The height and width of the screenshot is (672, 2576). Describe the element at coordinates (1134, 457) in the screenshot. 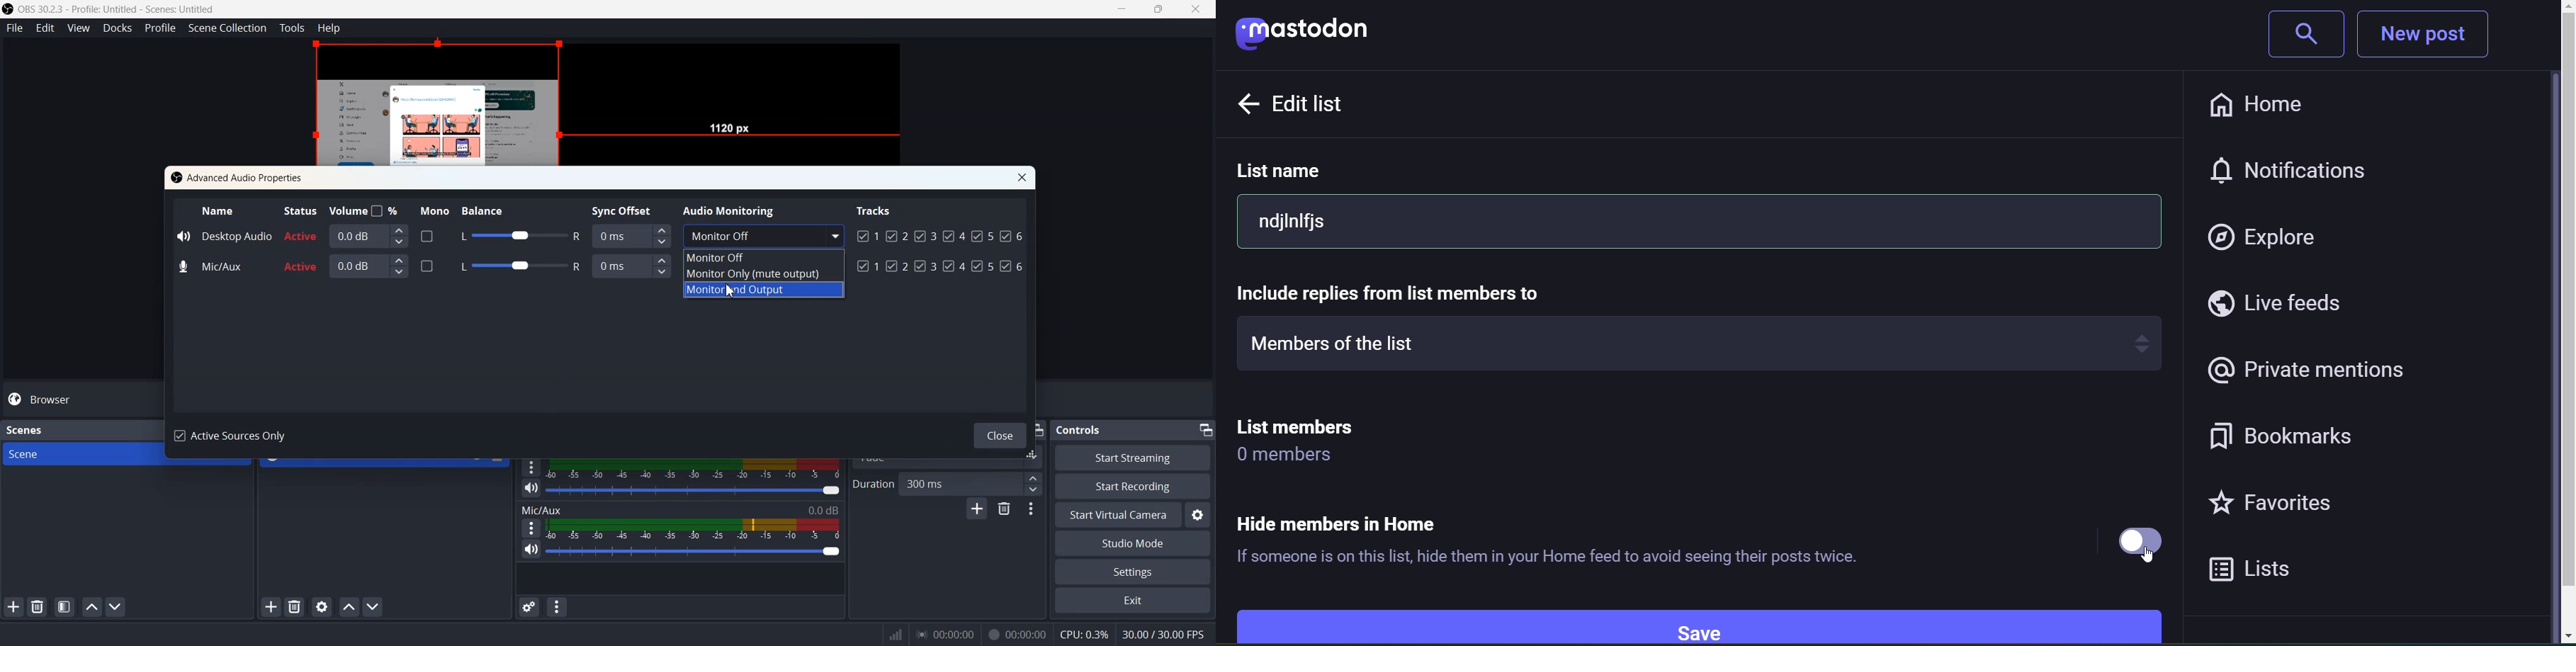

I see `Start Streaming` at that location.